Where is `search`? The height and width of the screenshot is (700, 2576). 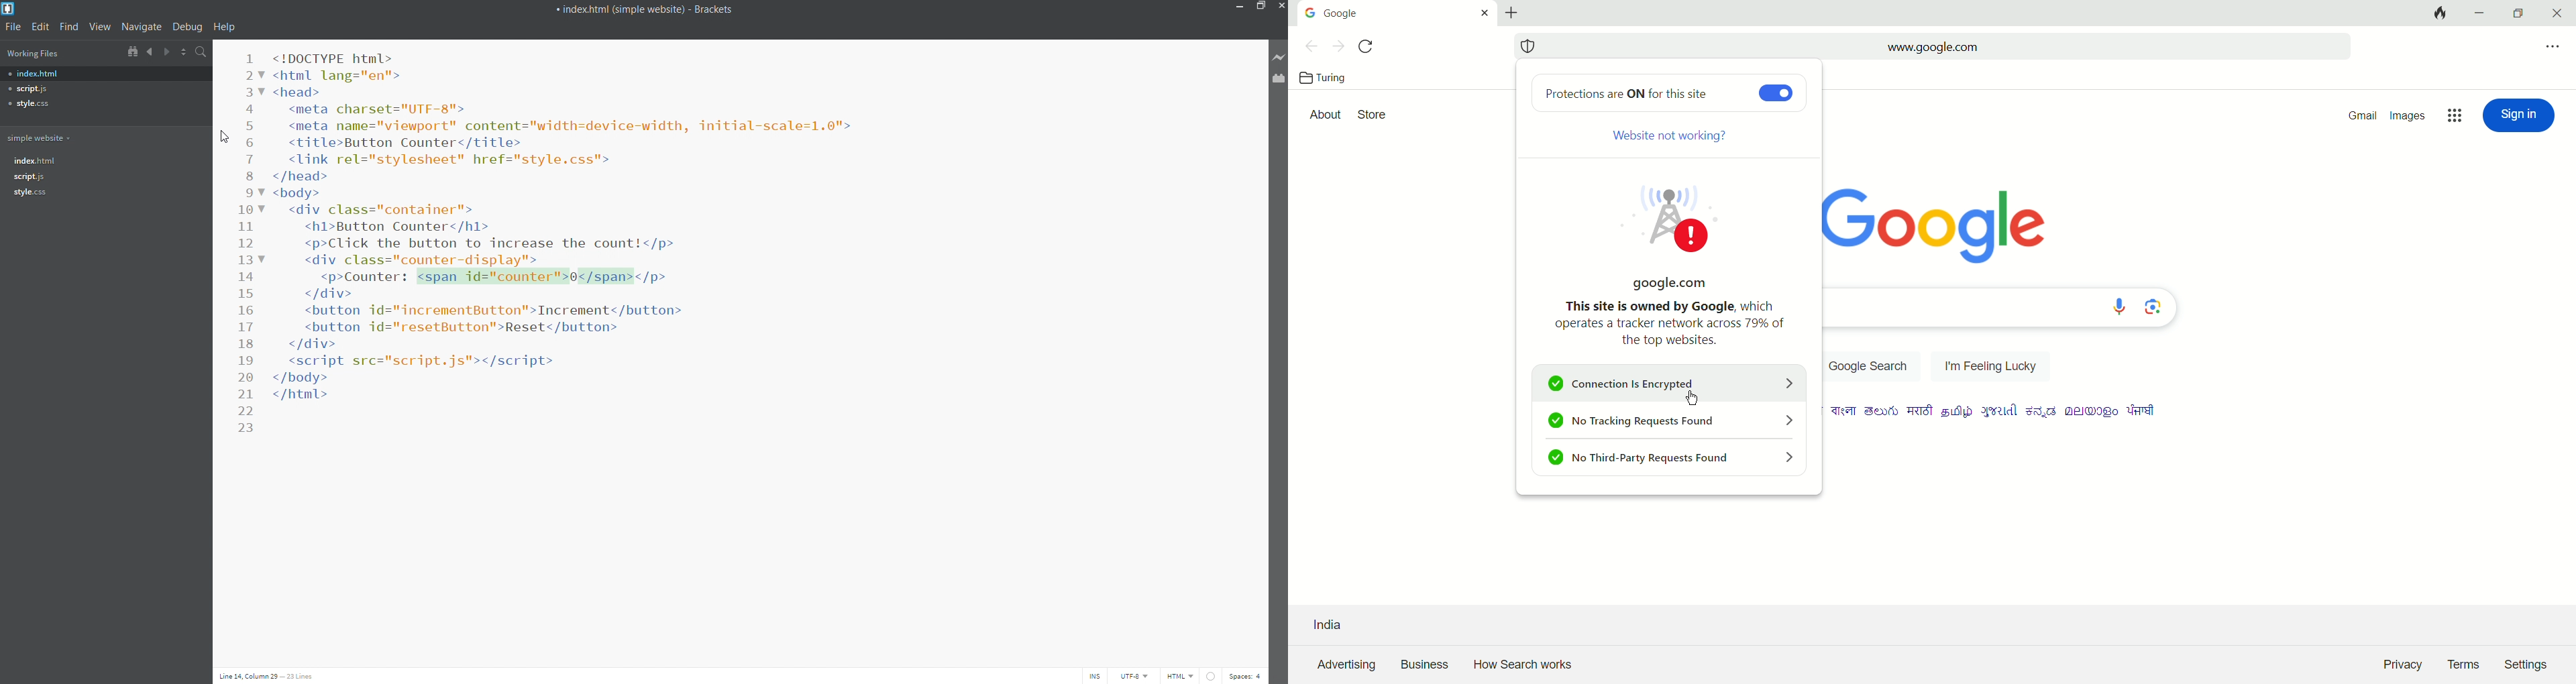
search is located at coordinates (201, 52).